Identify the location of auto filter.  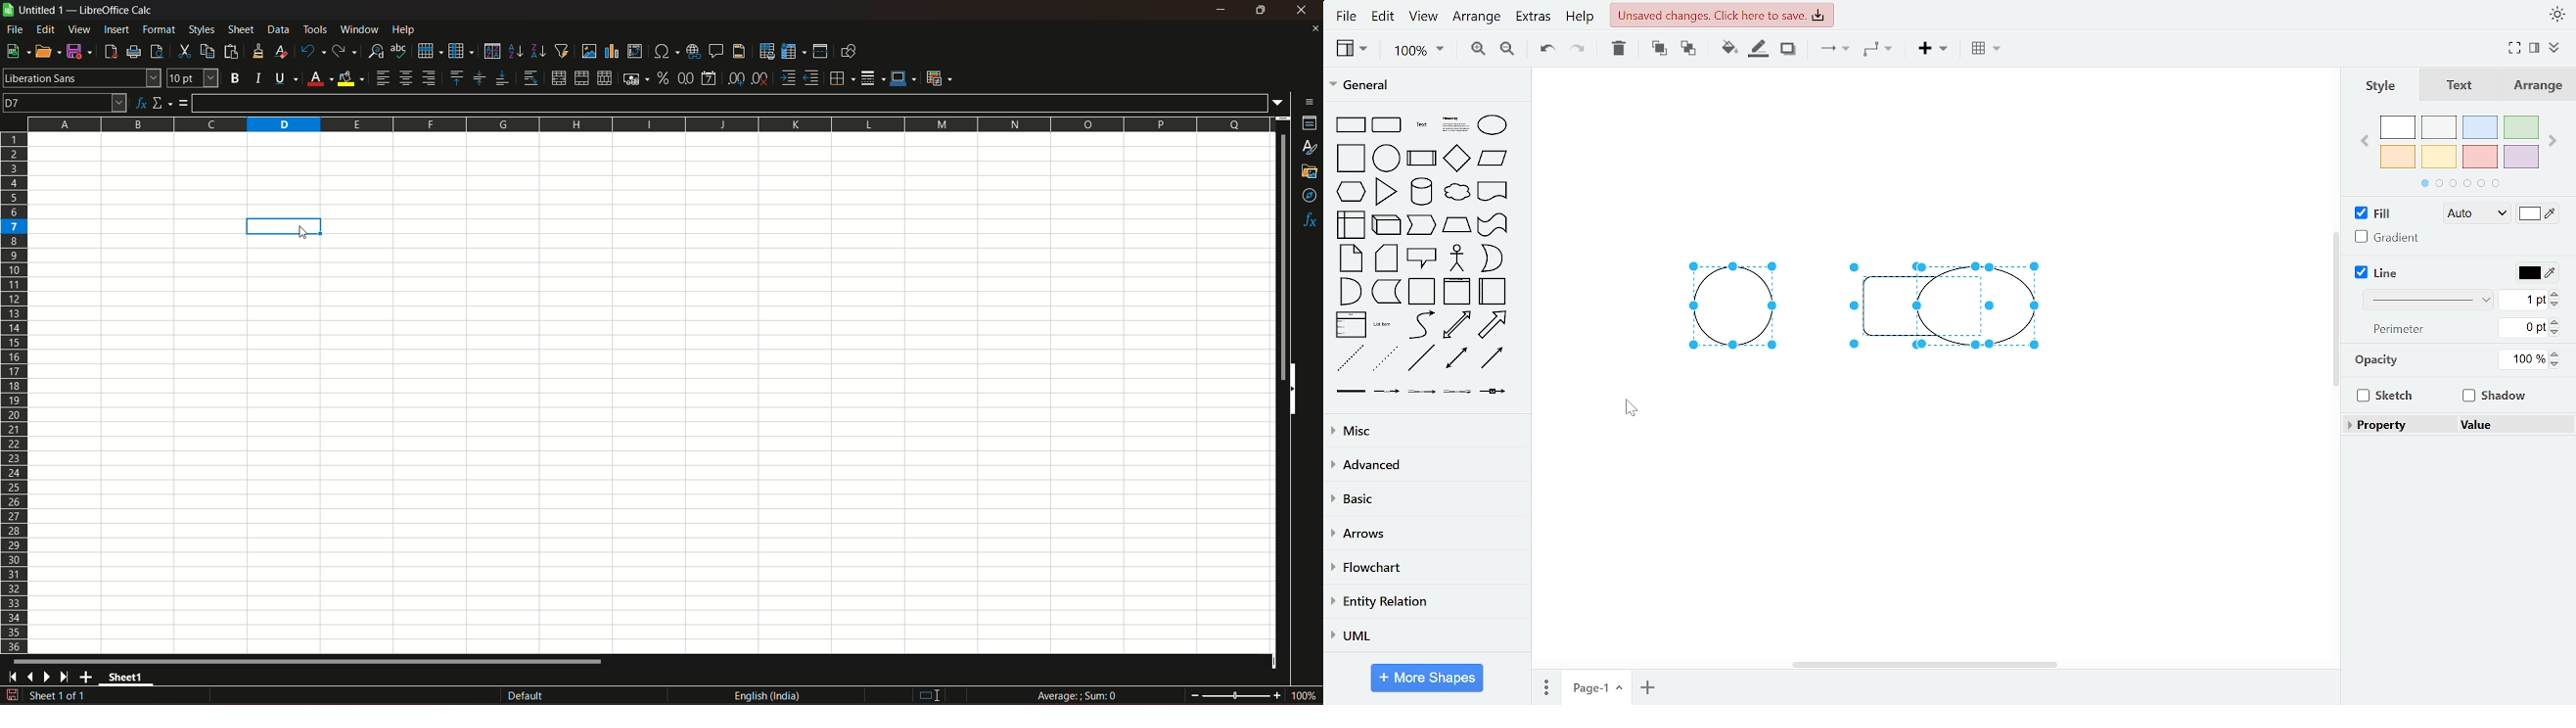
(562, 50).